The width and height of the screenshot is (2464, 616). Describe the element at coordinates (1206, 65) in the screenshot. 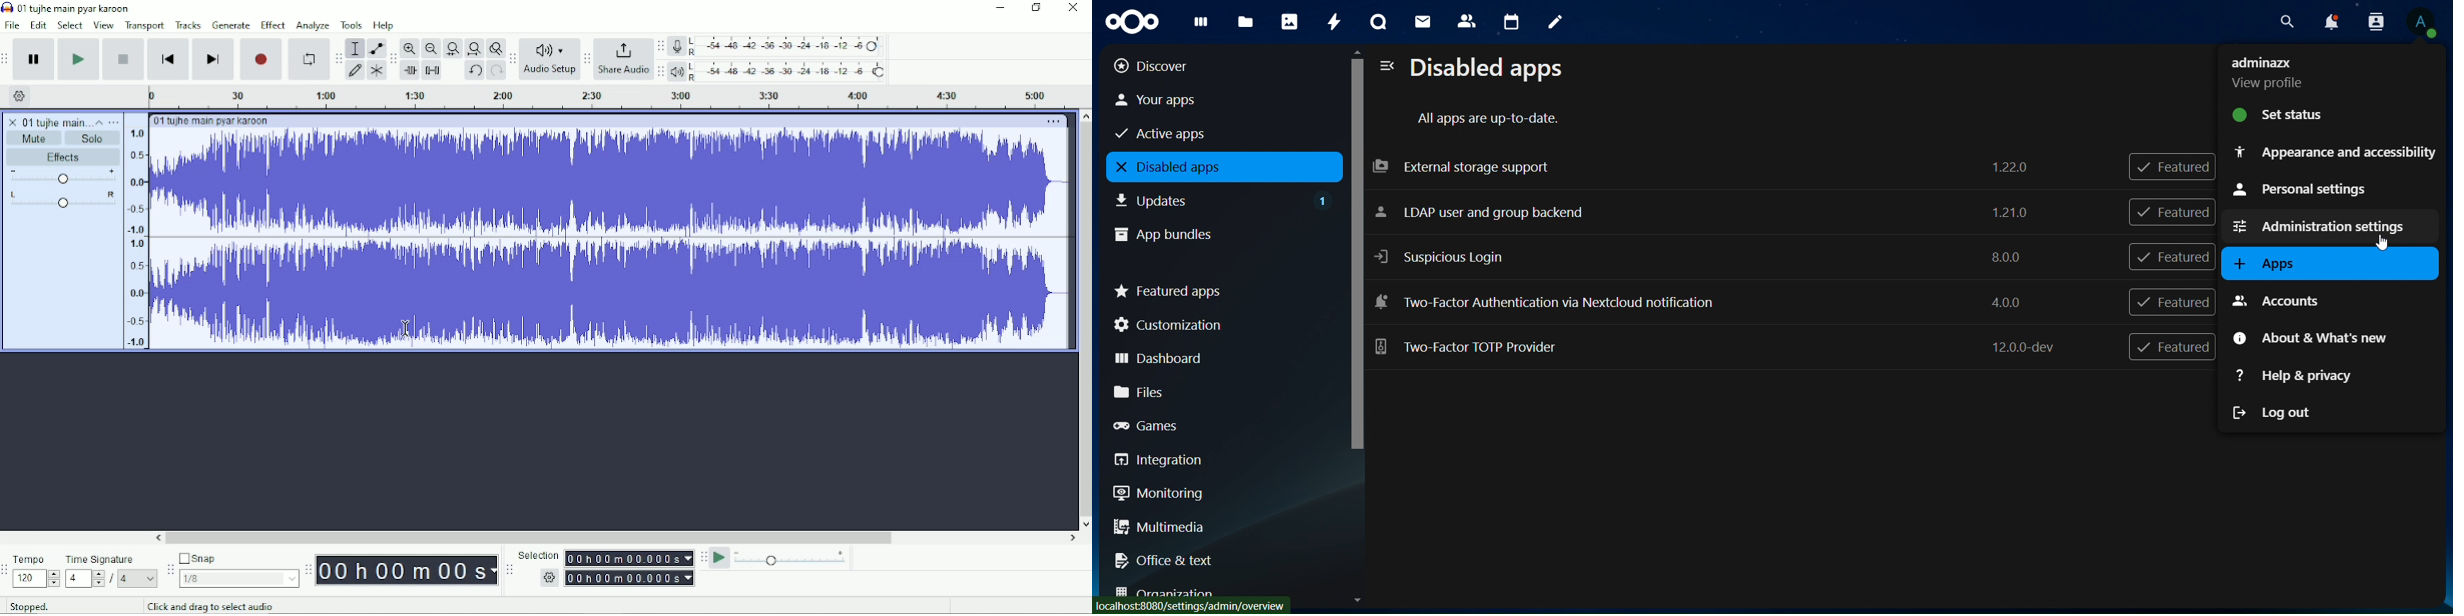

I see `discover` at that location.